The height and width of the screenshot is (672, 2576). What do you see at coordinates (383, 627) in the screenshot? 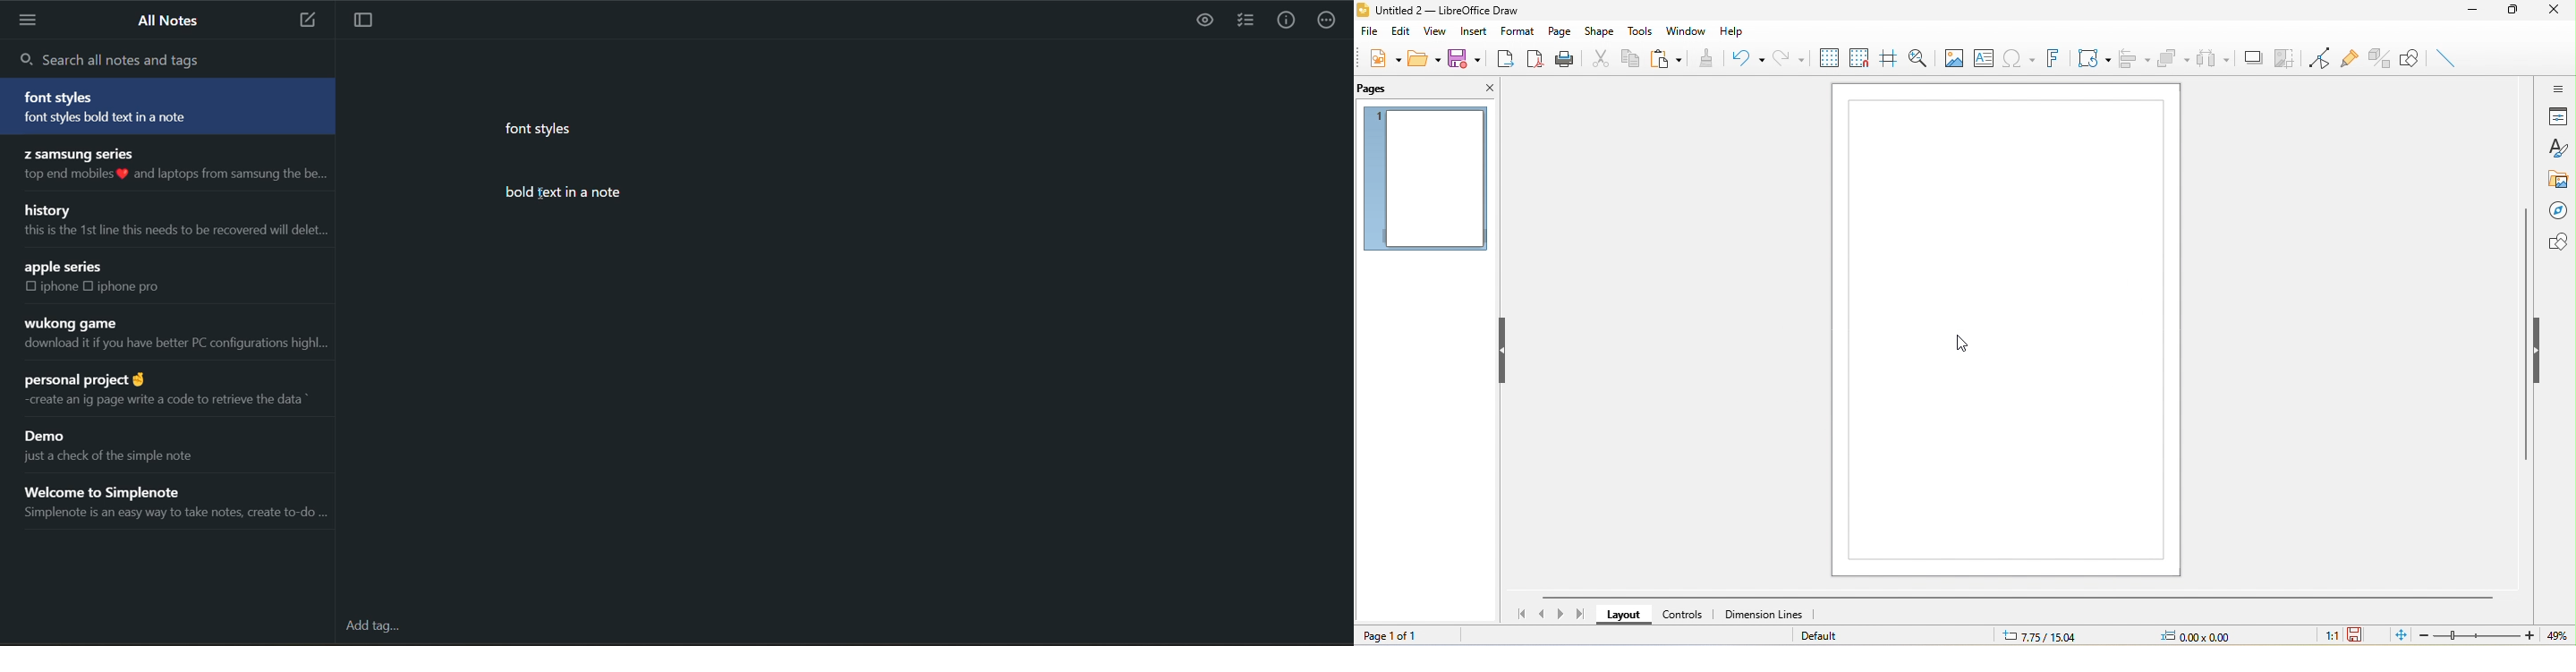
I see `add tag` at bounding box center [383, 627].